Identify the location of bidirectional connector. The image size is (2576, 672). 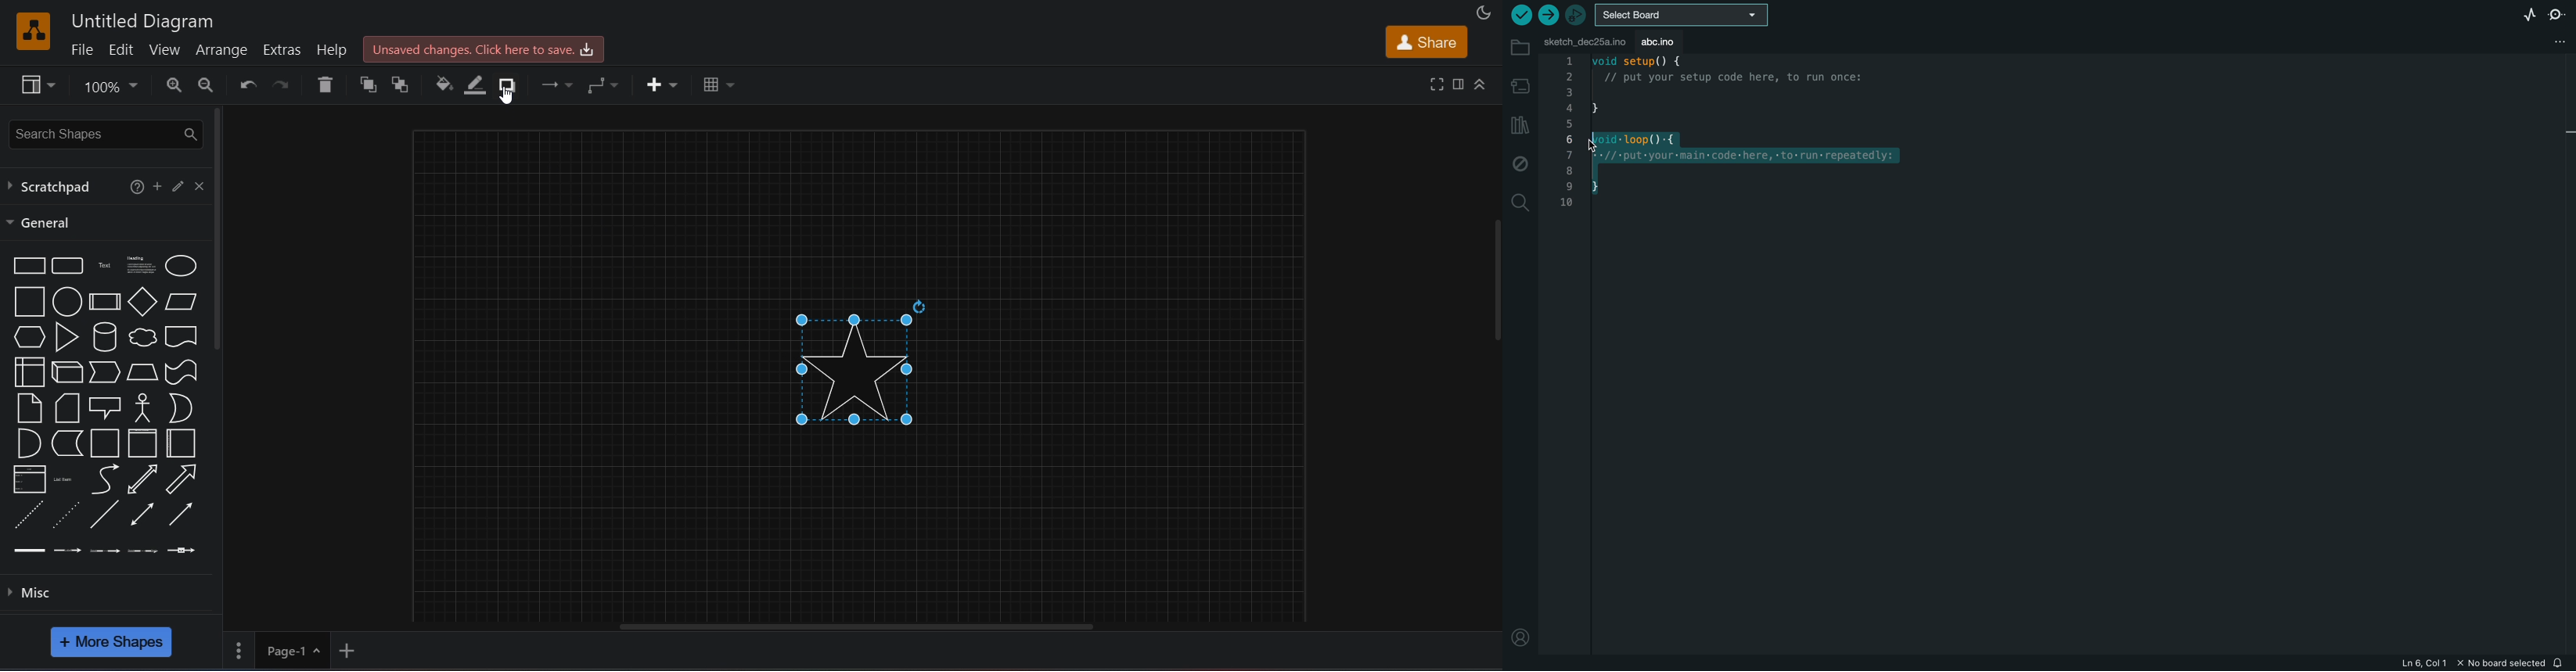
(142, 514).